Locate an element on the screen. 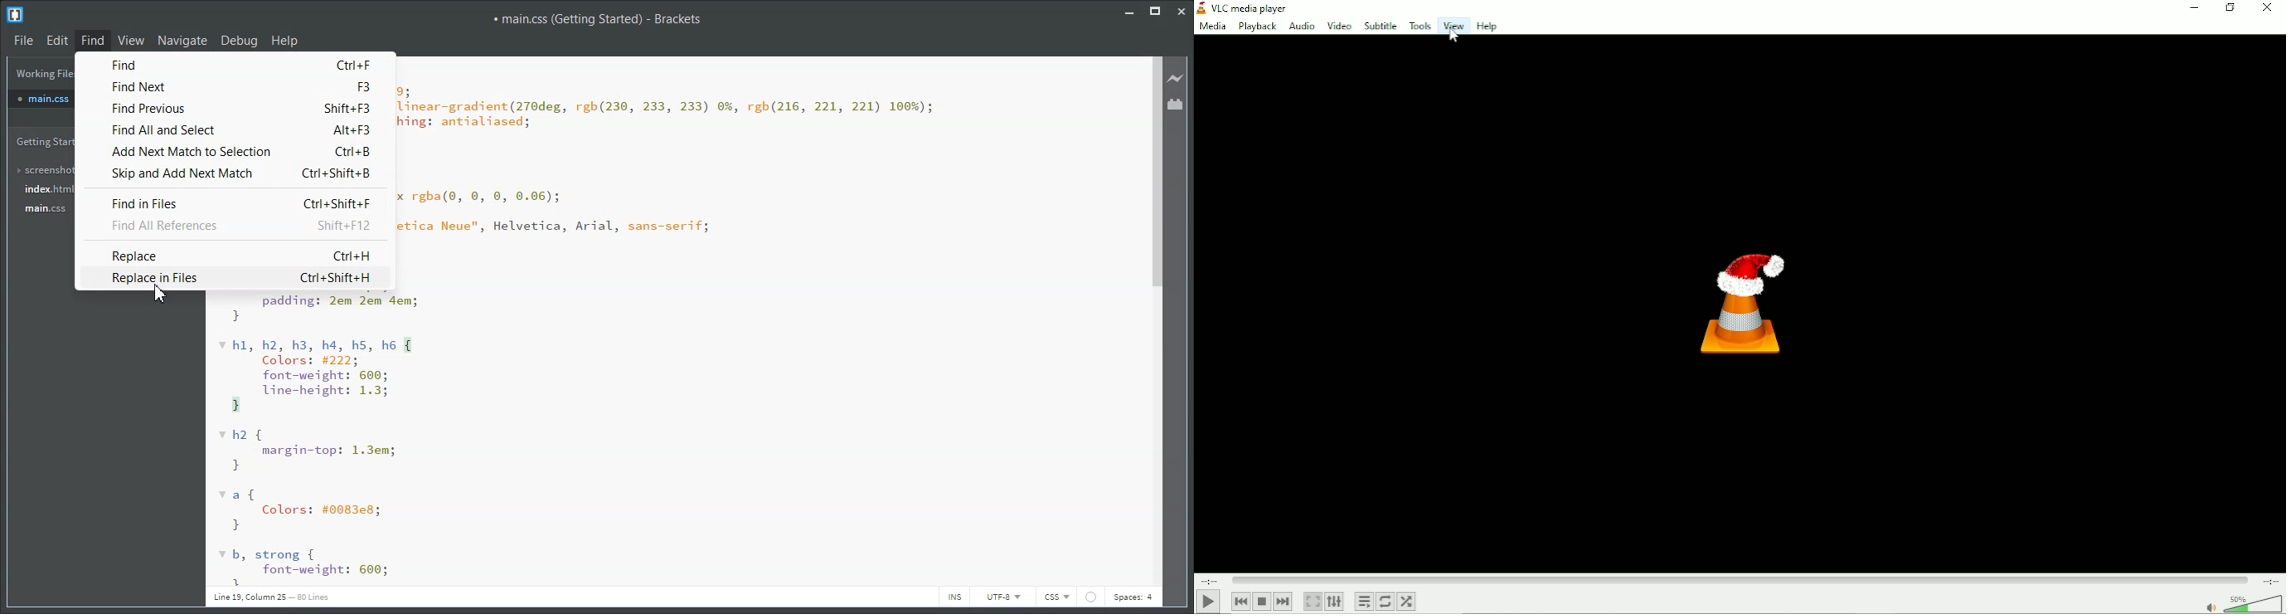 The image size is (2296, 616). Stop playlist is located at coordinates (1262, 601).